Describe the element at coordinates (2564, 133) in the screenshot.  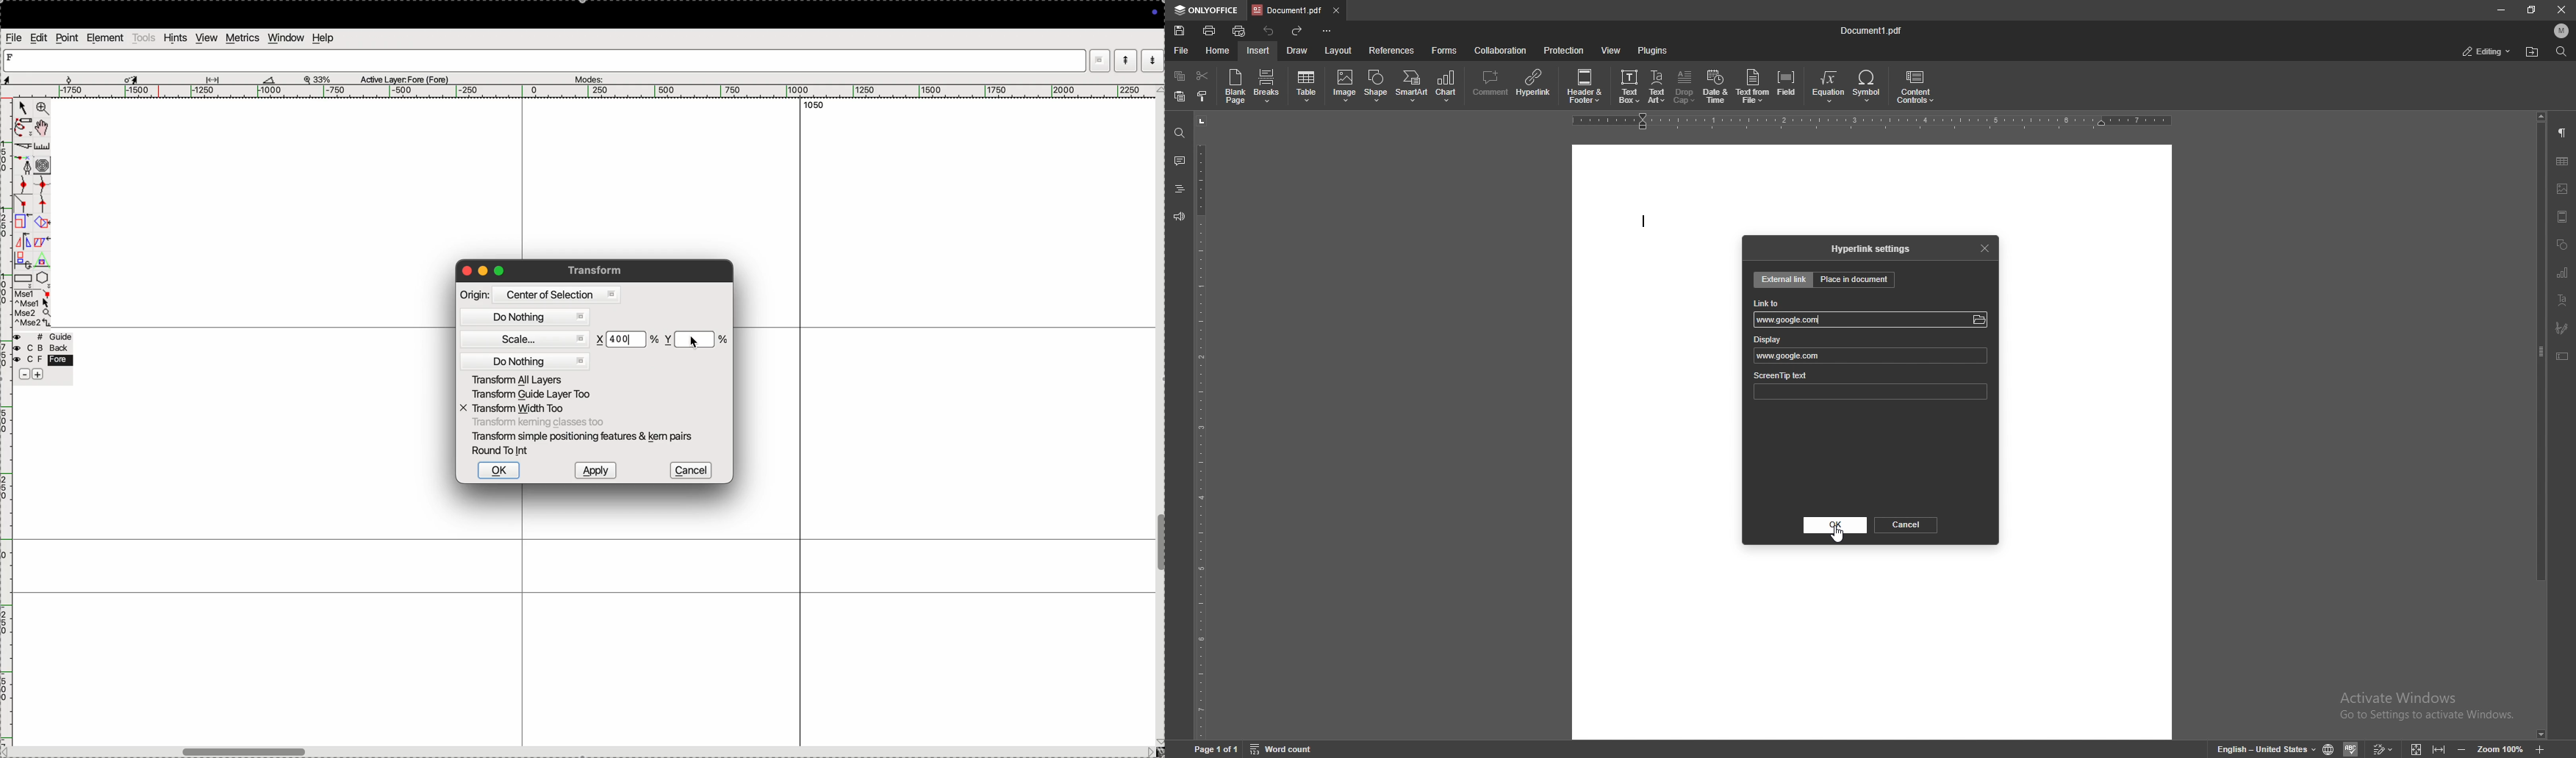
I see `paragraph` at that location.